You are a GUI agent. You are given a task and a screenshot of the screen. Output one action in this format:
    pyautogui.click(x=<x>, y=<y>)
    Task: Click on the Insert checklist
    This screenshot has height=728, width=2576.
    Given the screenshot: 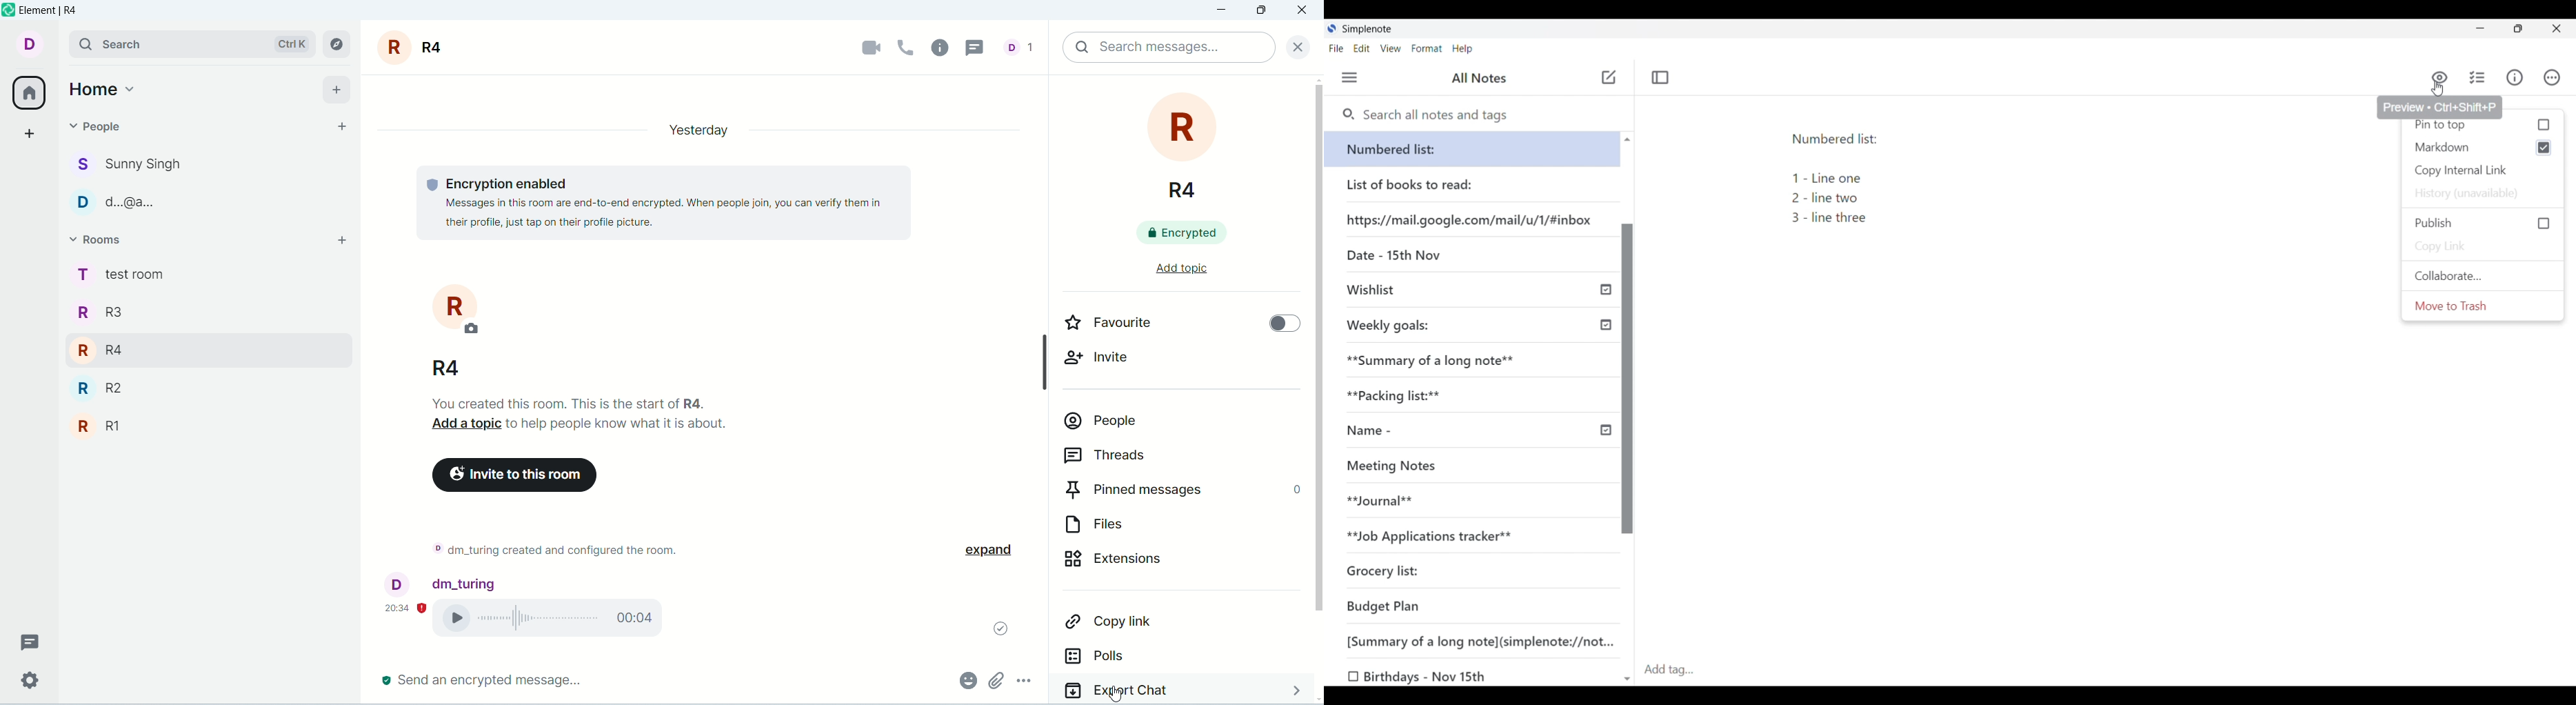 What is the action you would take?
    pyautogui.click(x=2477, y=78)
    